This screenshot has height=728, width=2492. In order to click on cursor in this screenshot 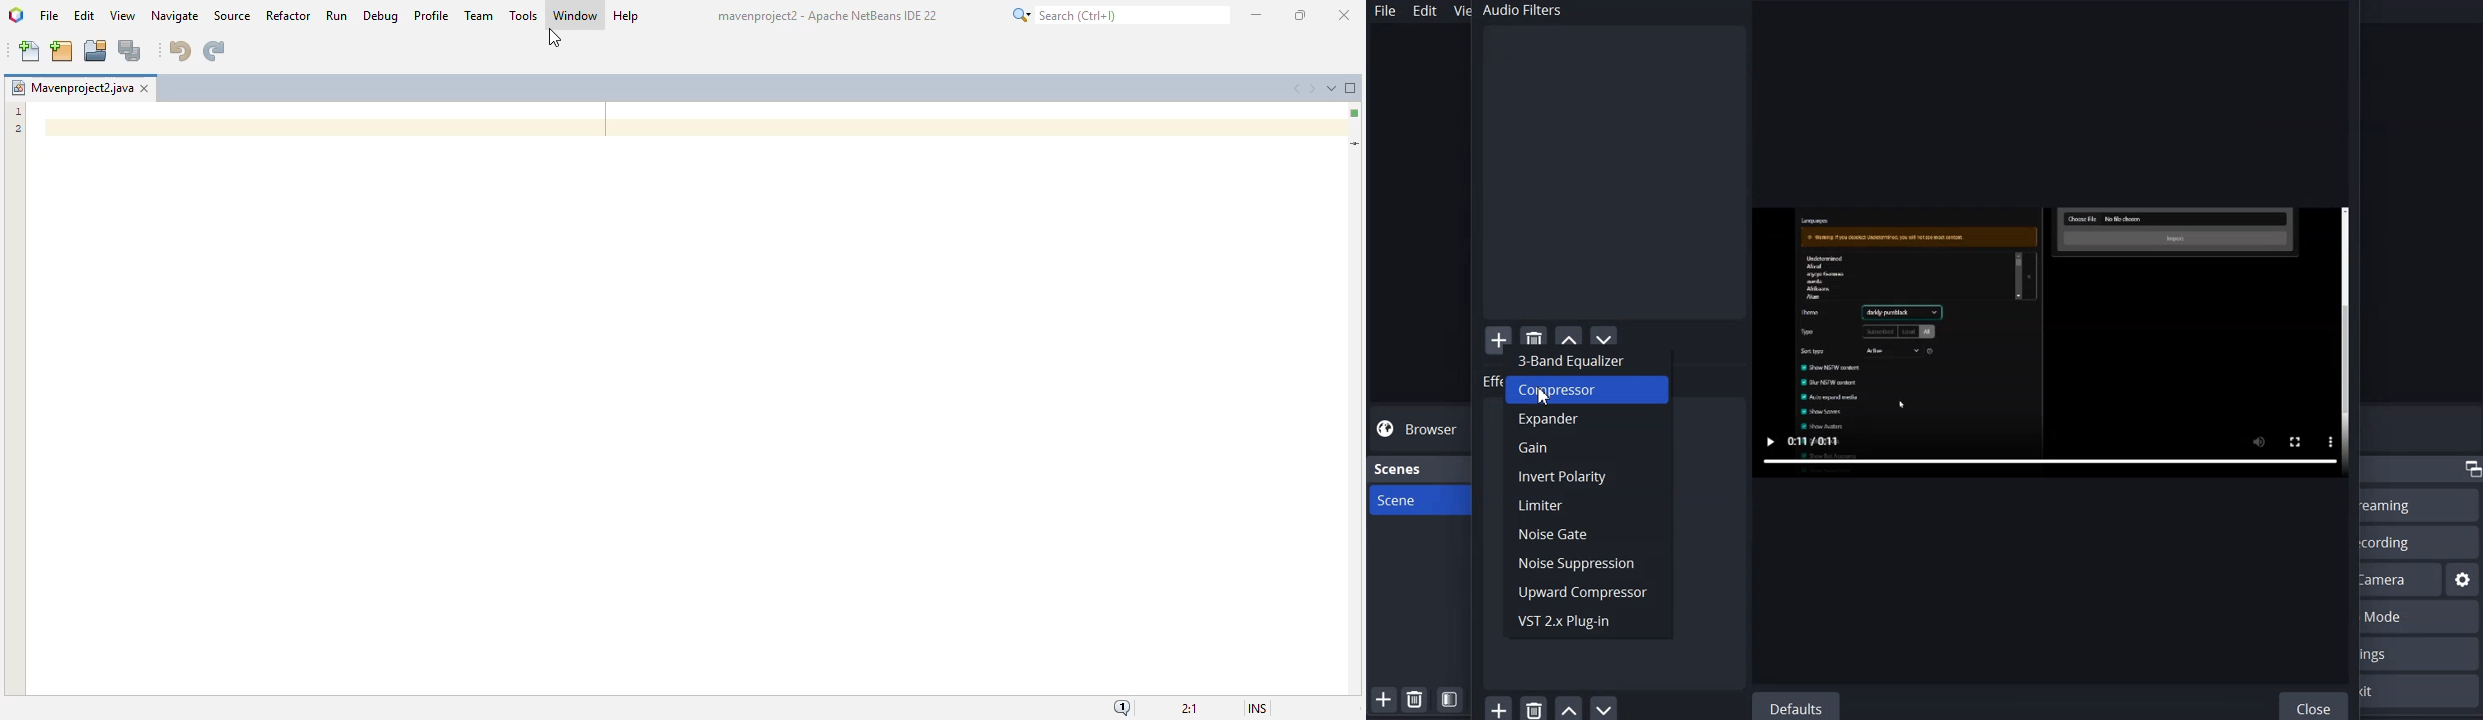, I will do `click(1547, 396)`.